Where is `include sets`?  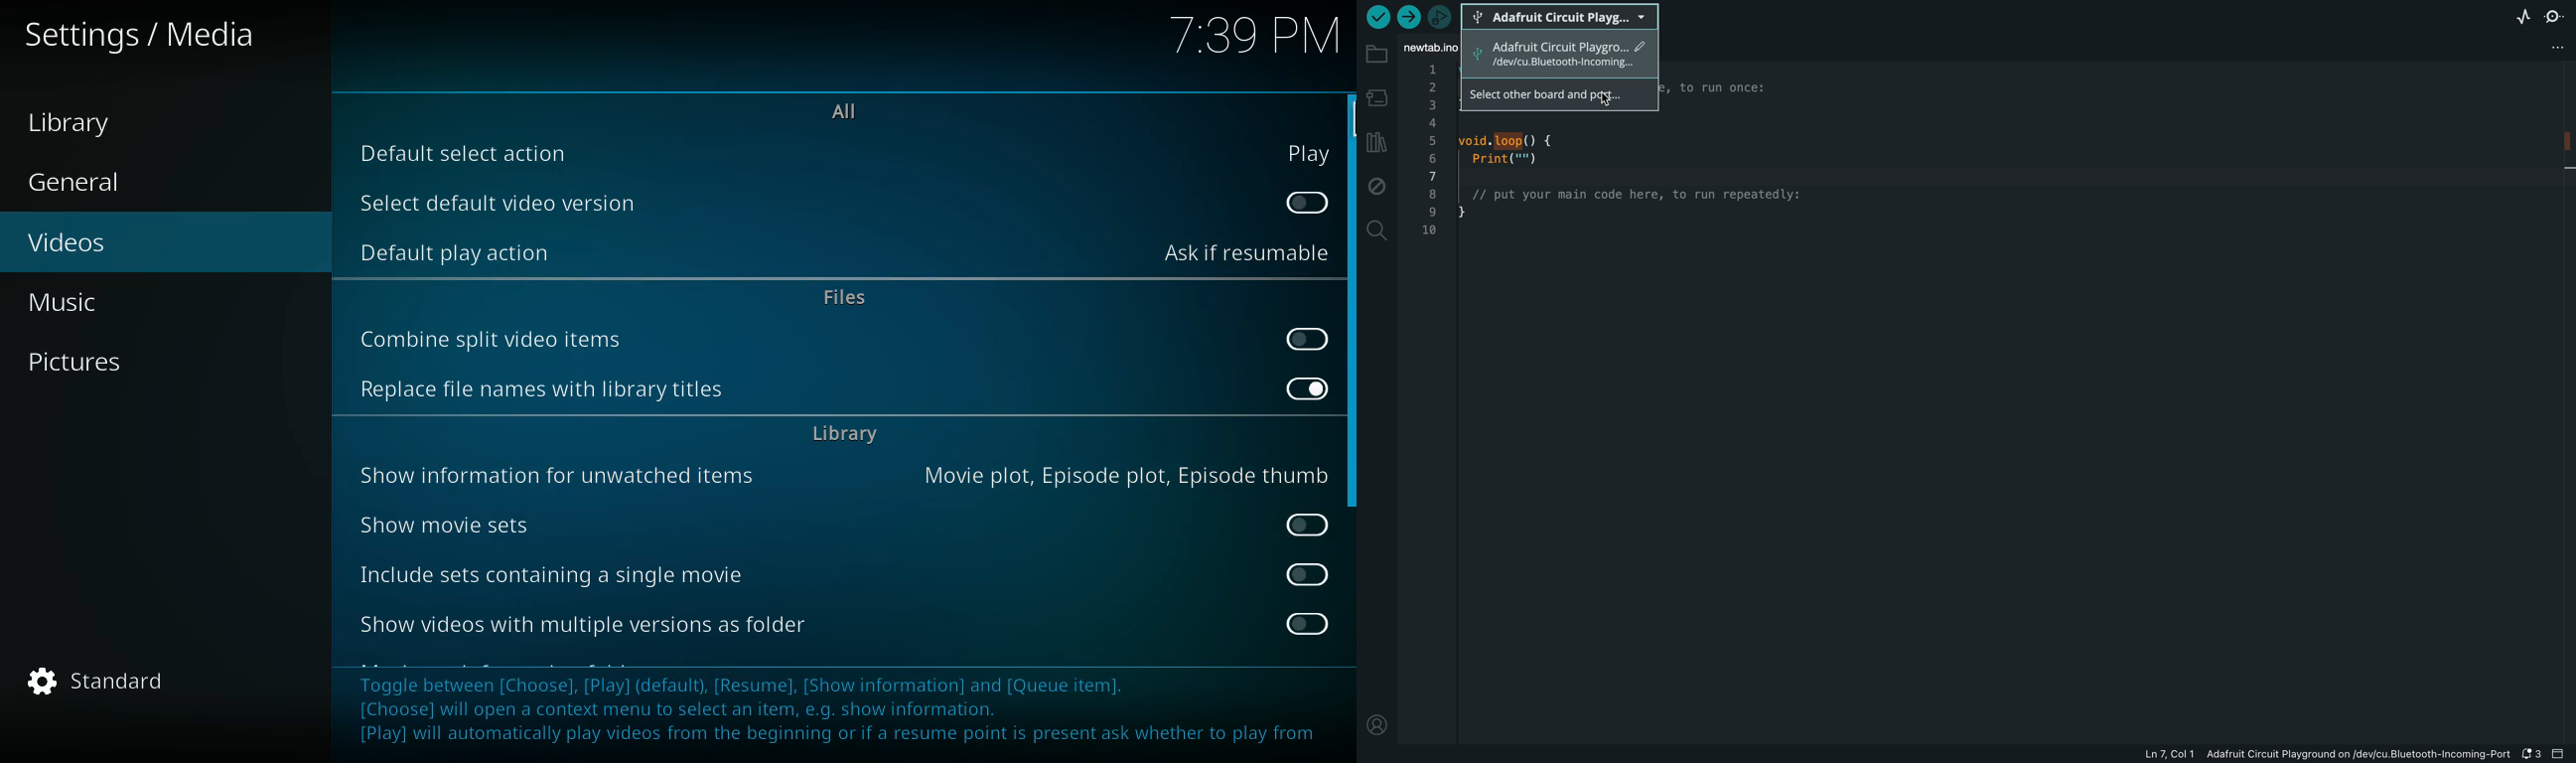 include sets is located at coordinates (559, 571).